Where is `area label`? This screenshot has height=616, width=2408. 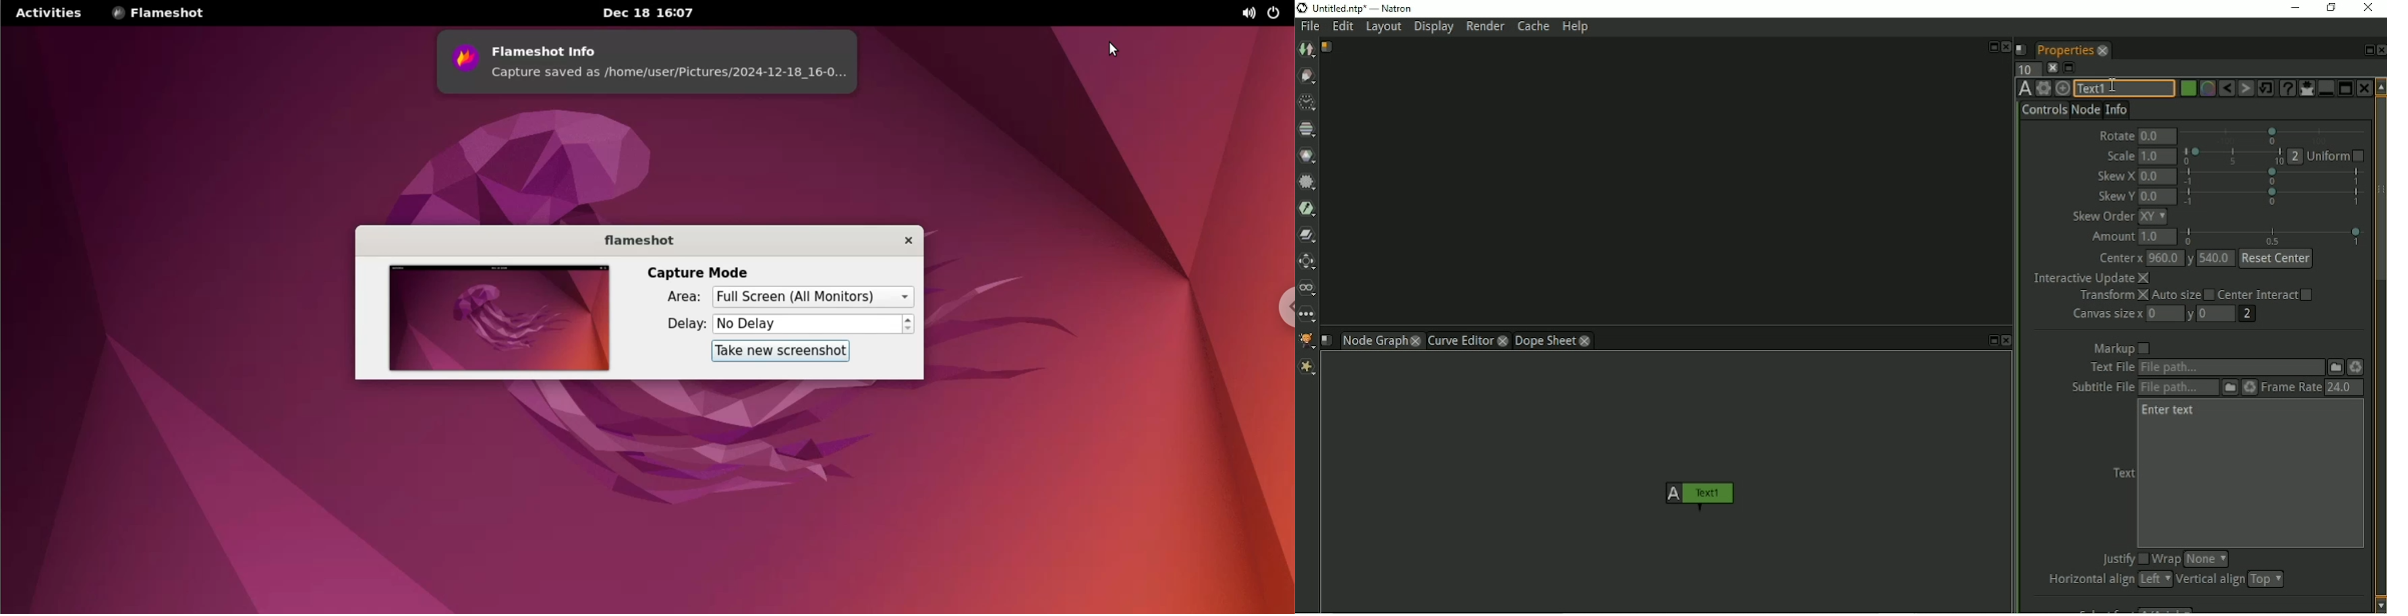
area label is located at coordinates (677, 298).